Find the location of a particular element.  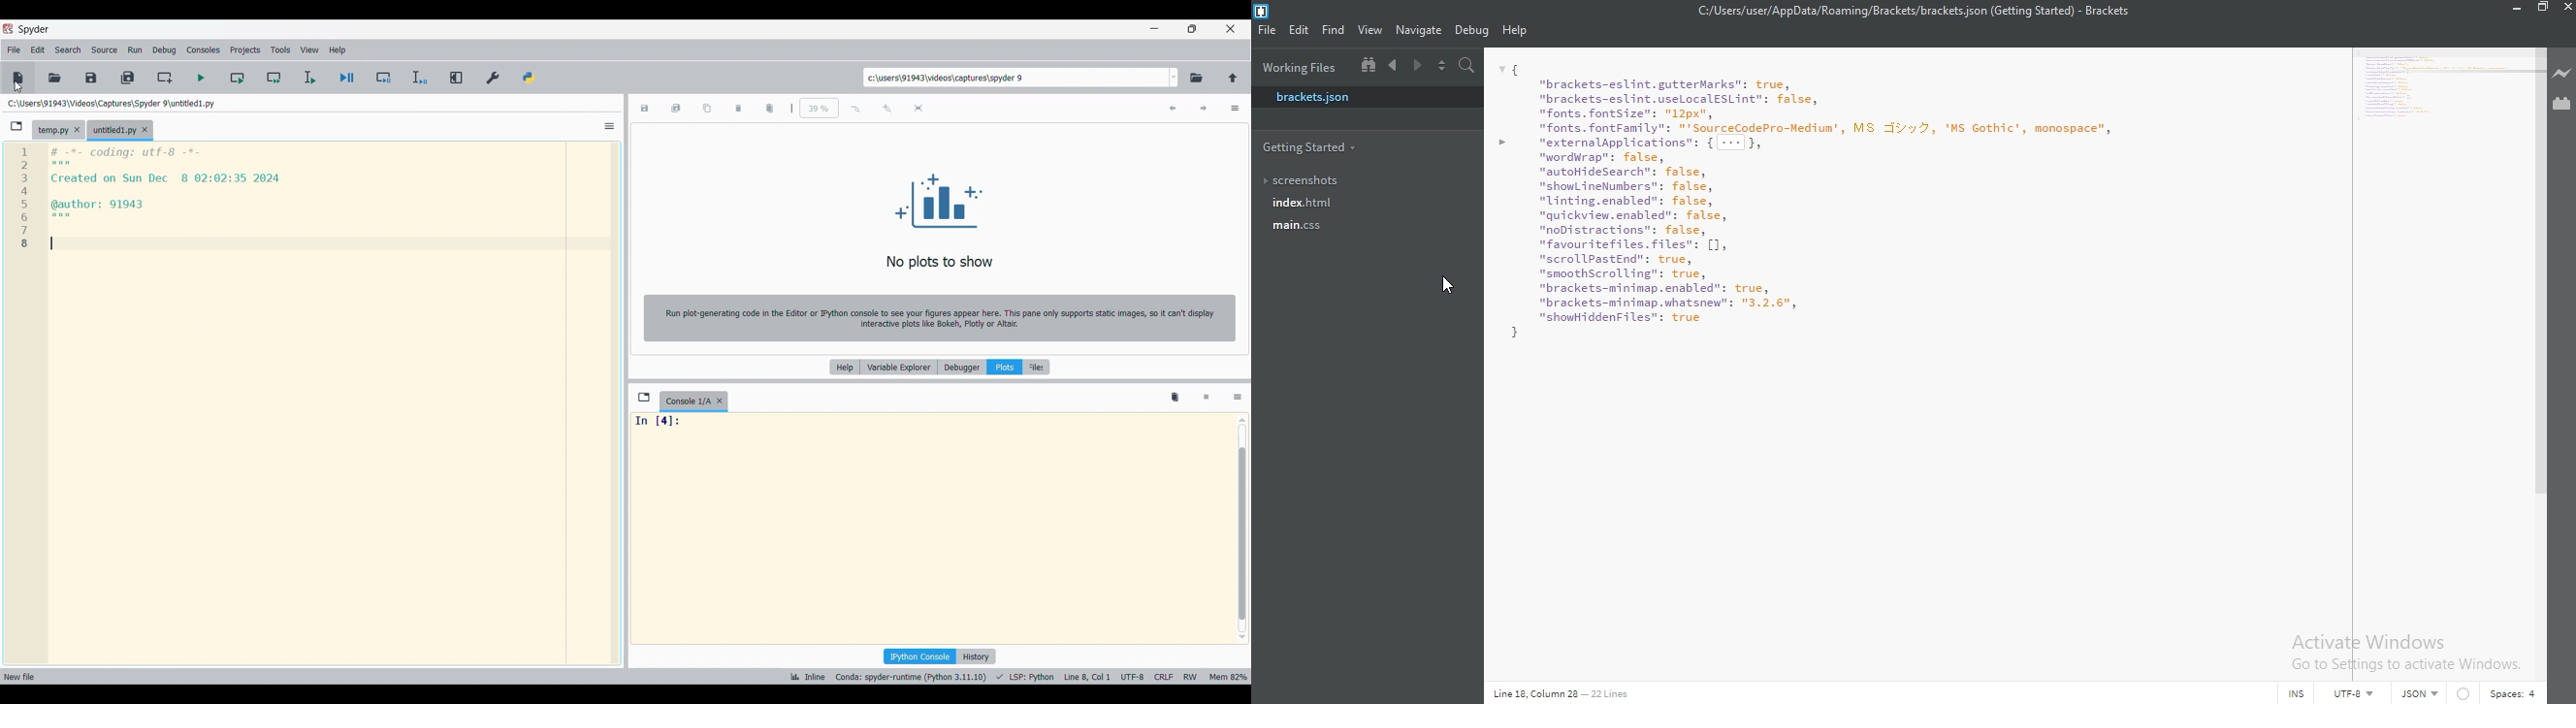

Copy plot to clipboard as image is located at coordinates (707, 108).